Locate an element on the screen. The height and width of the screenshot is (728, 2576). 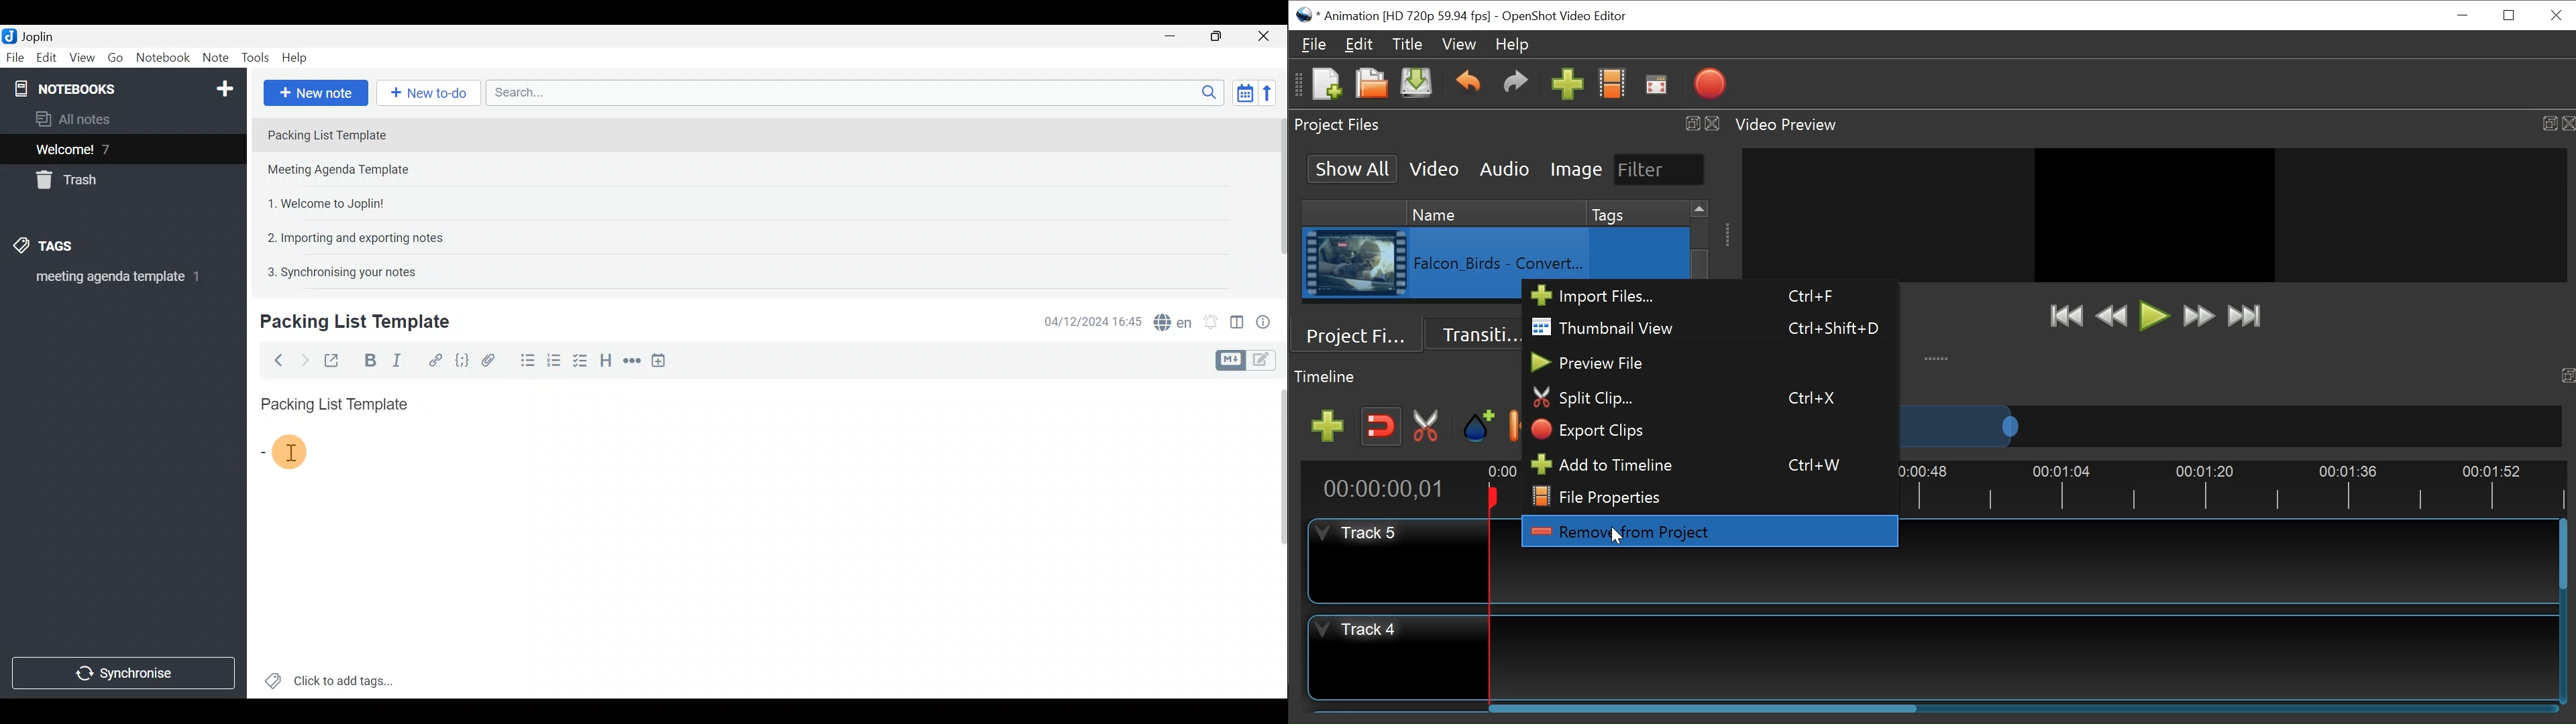
Bold is located at coordinates (368, 359).